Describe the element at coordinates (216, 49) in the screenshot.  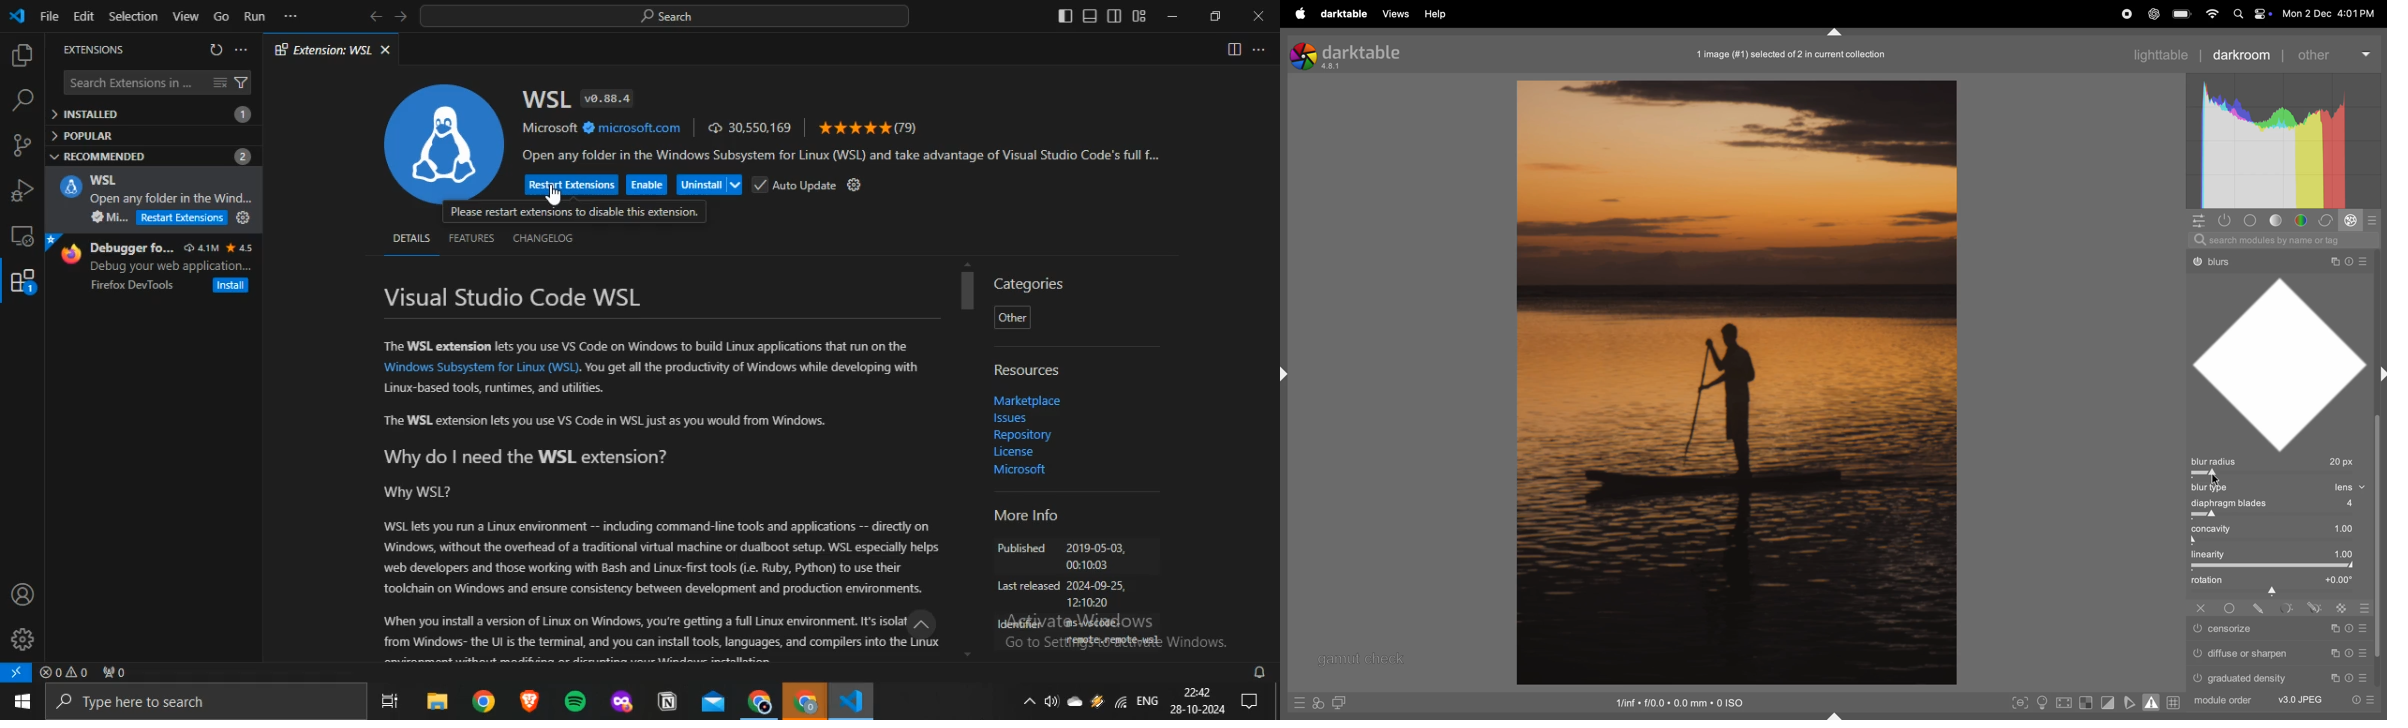
I see `refresh` at that location.